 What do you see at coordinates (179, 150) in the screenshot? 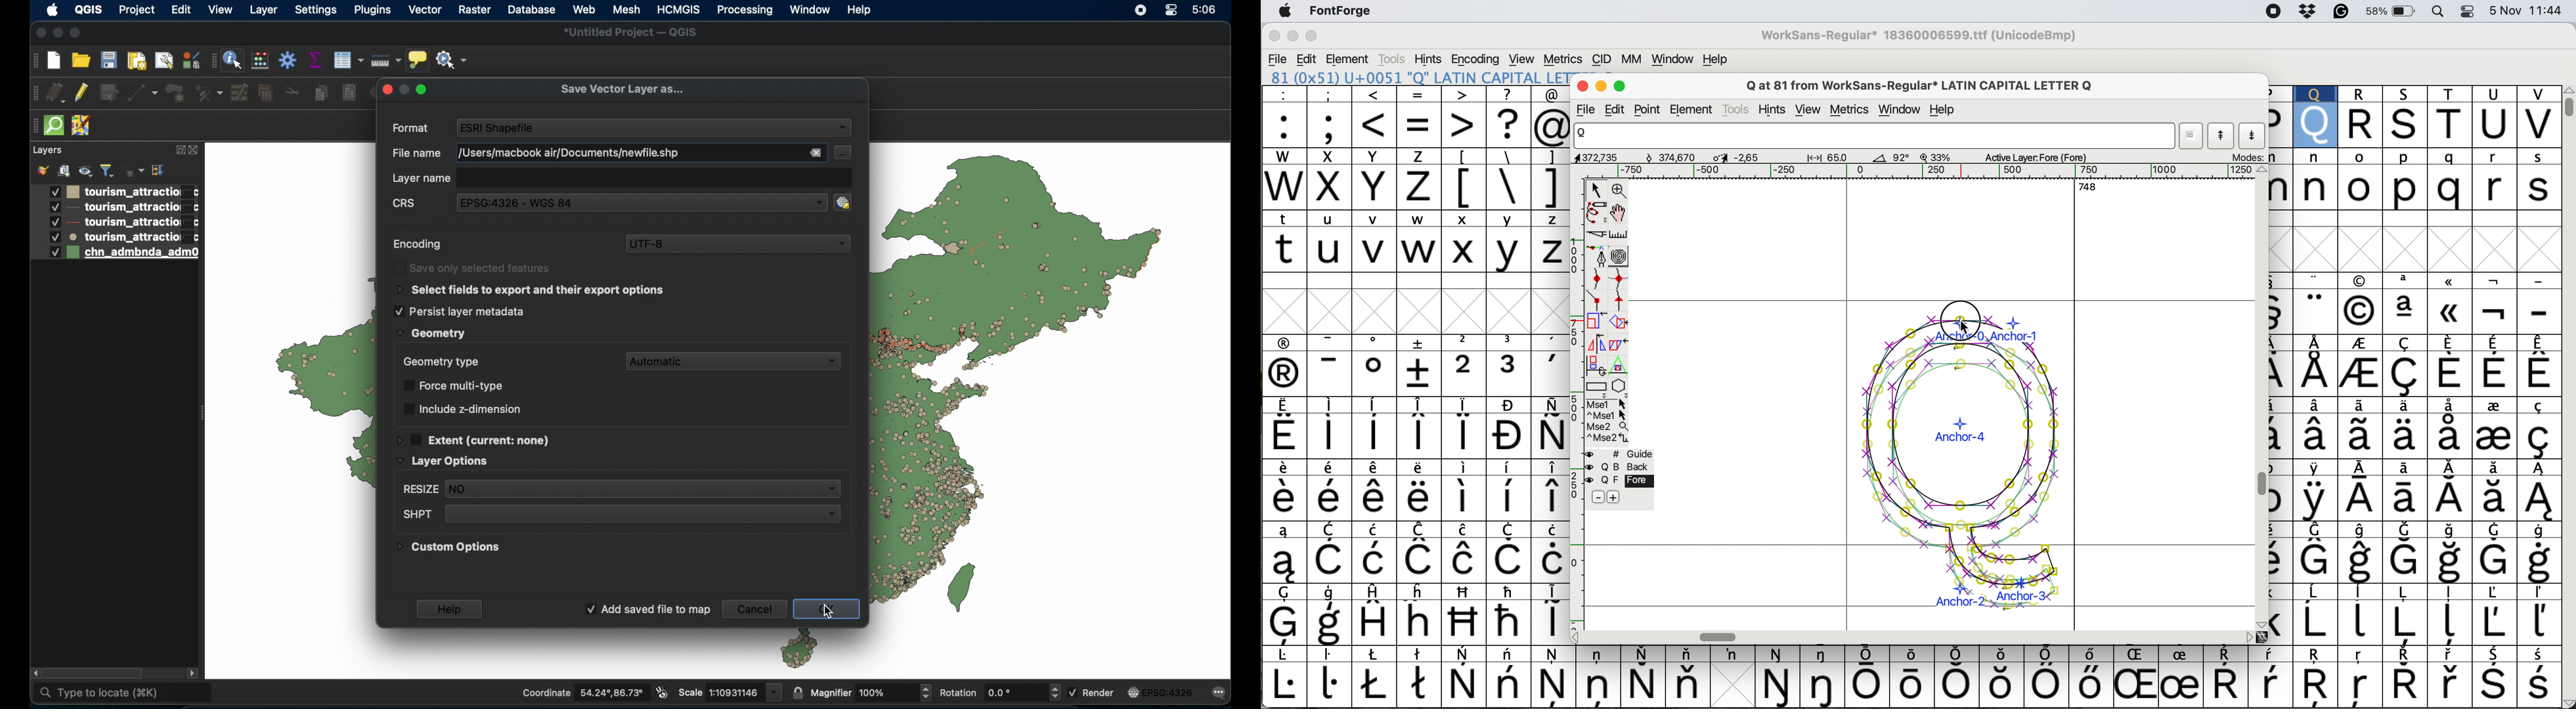
I see `expand` at bounding box center [179, 150].